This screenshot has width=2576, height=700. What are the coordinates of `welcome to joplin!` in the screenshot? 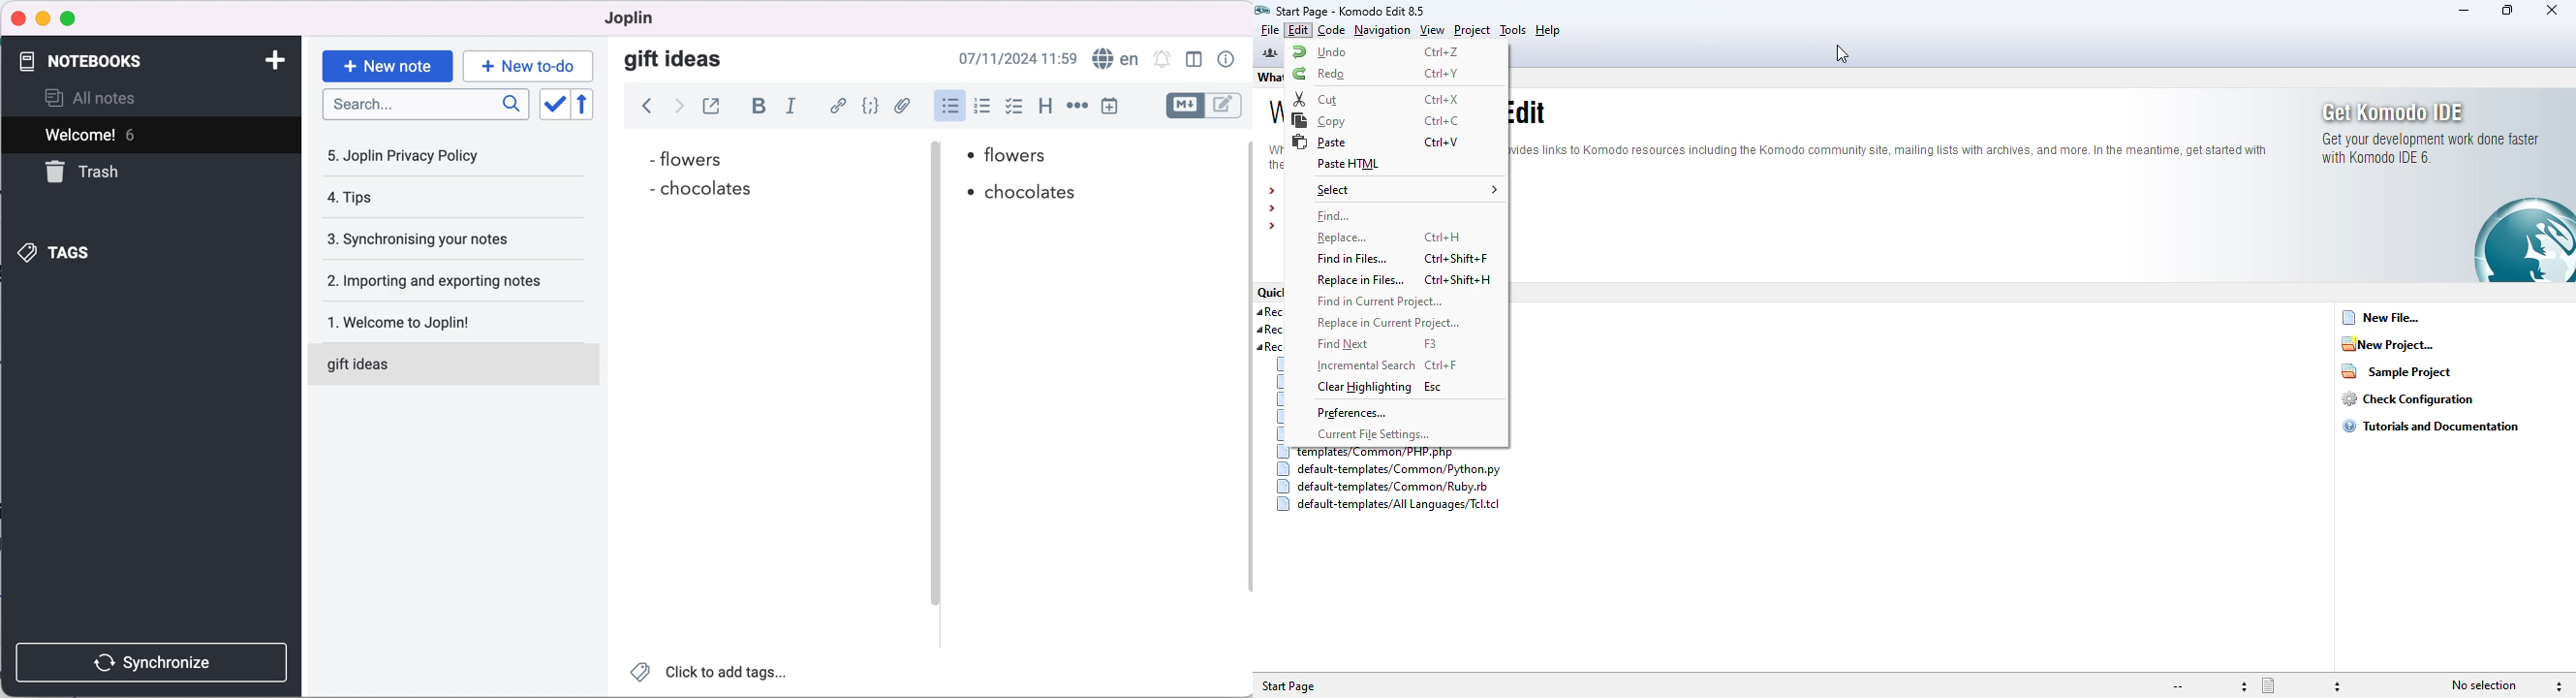 It's located at (446, 321).